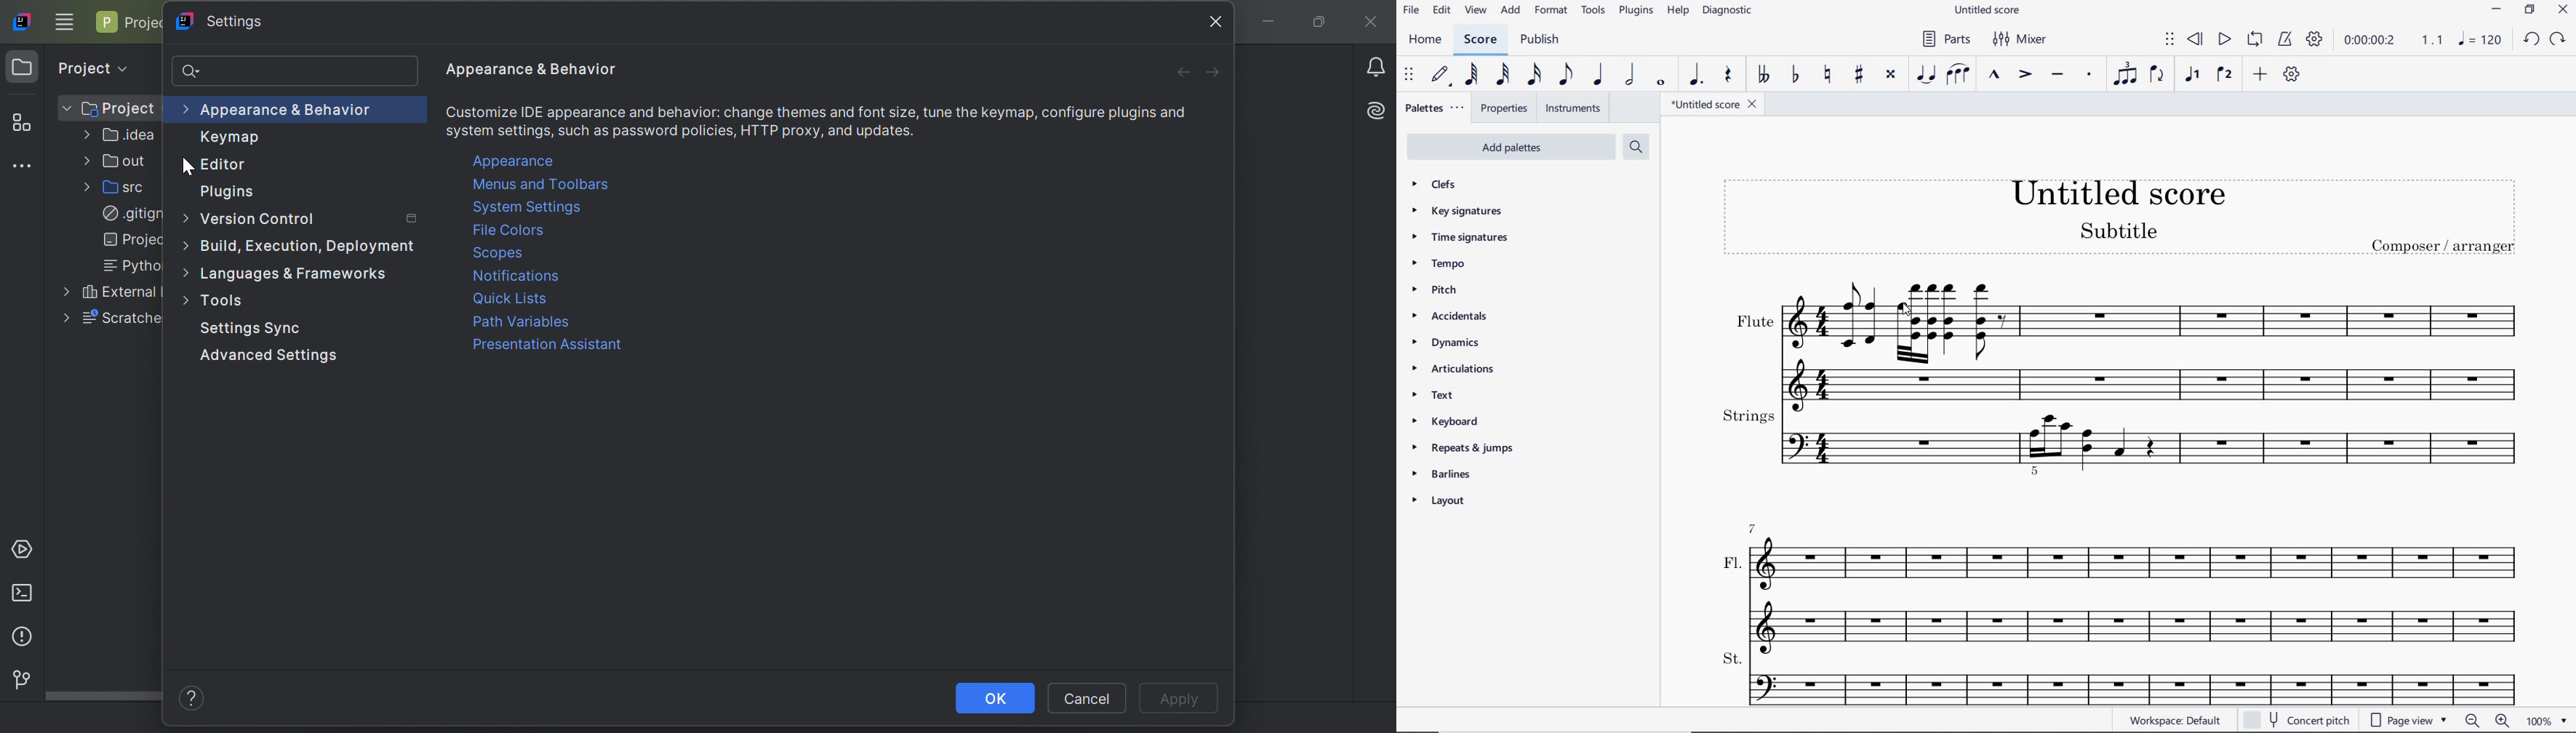 This screenshot has width=2576, height=756. What do you see at coordinates (1511, 148) in the screenshot?
I see `add palettes` at bounding box center [1511, 148].